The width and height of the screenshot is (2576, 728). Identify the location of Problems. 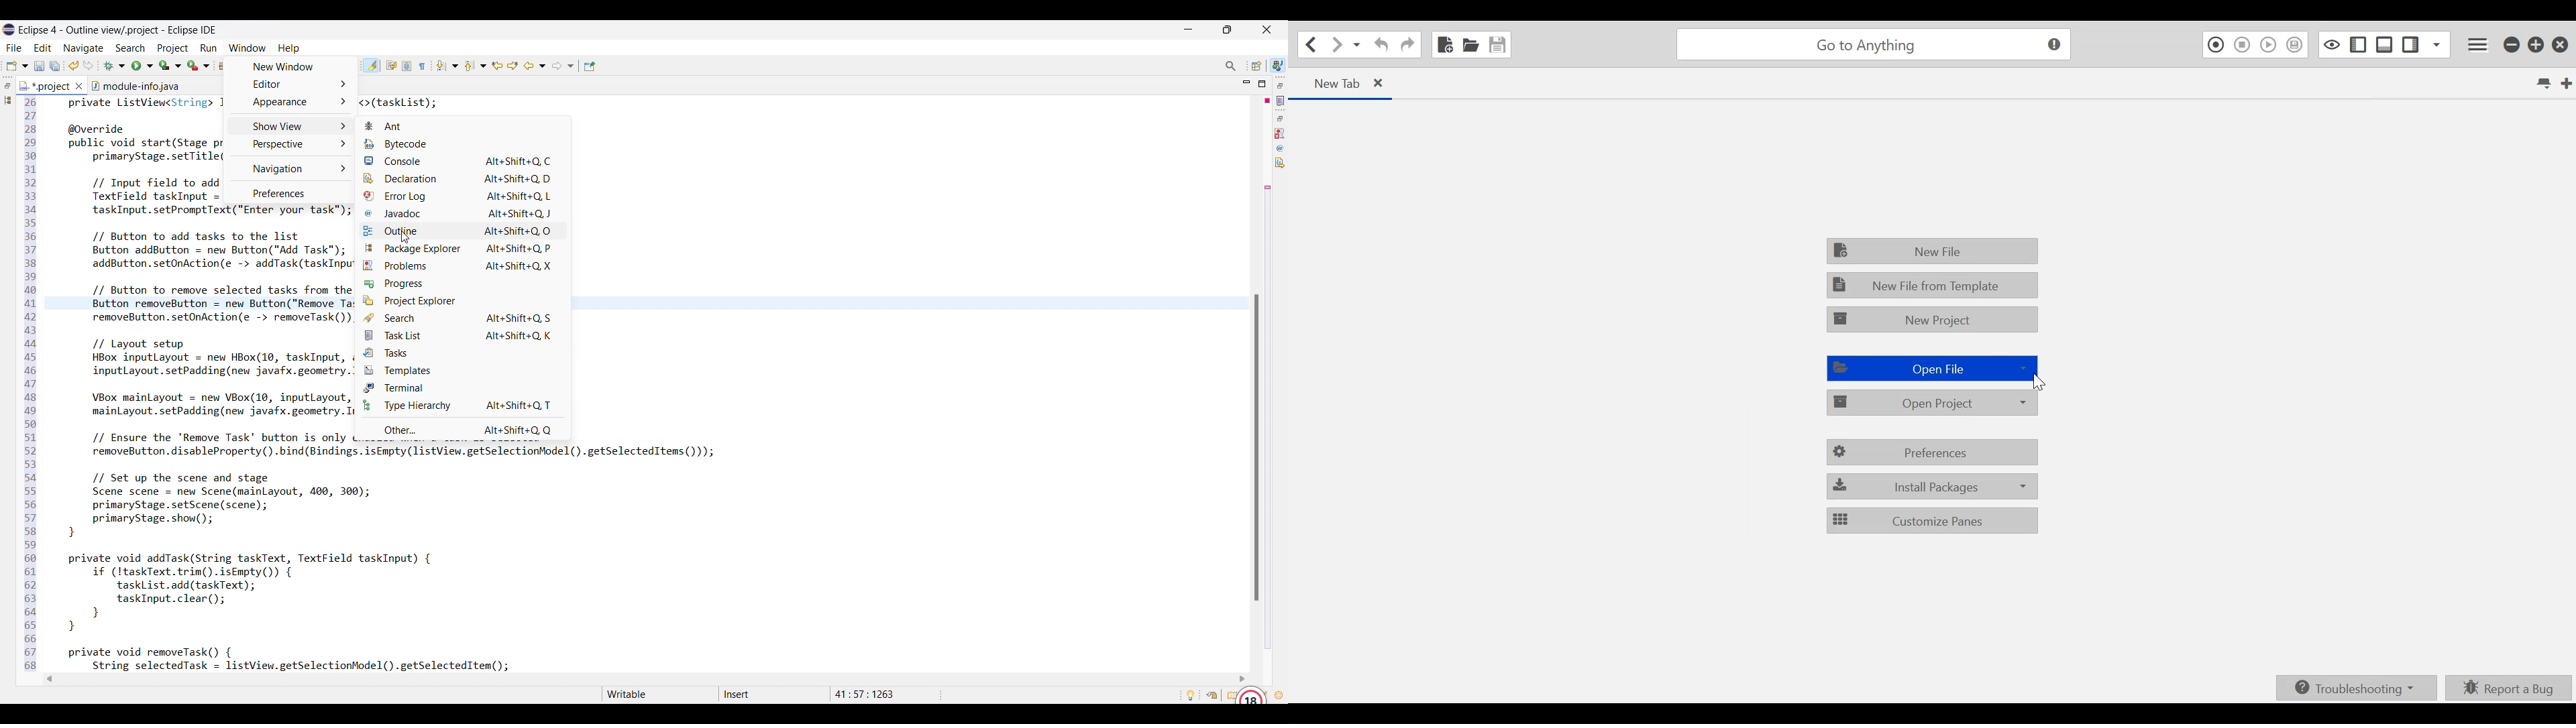
(462, 265).